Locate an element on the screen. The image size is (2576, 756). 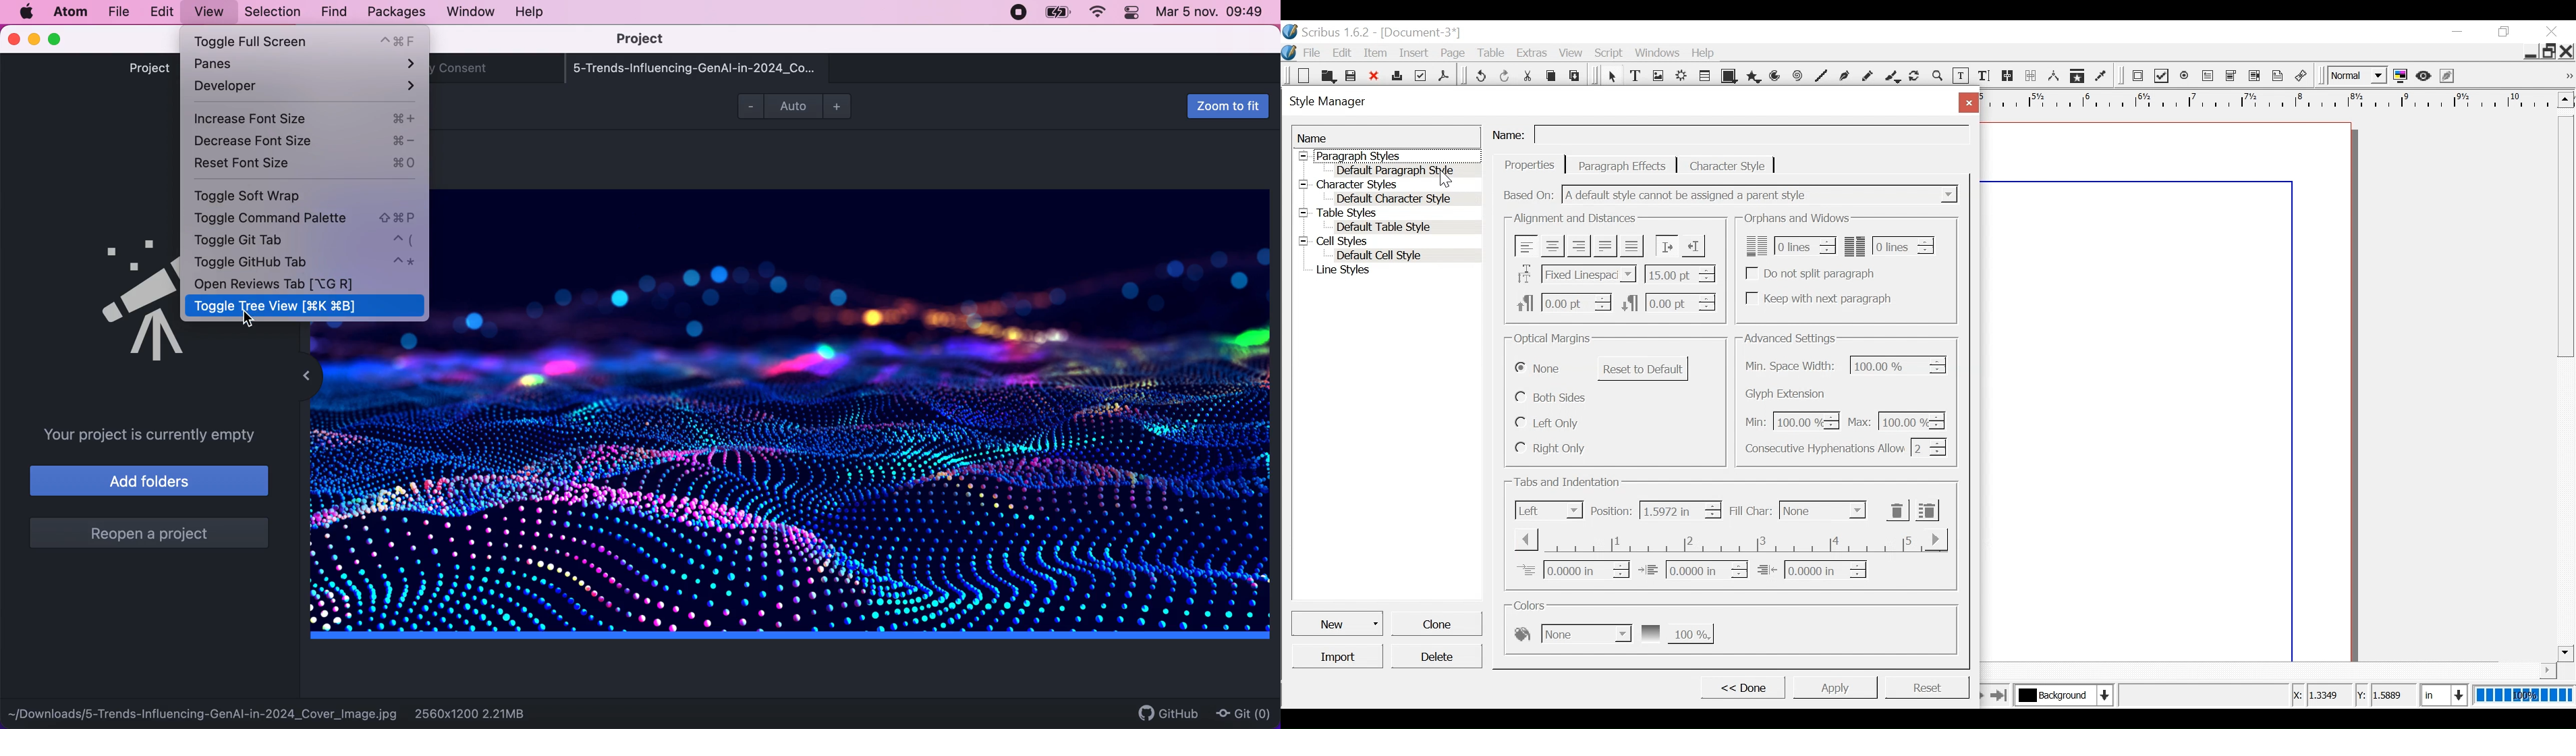
Toggle color is located at coordinates (2401, 76).